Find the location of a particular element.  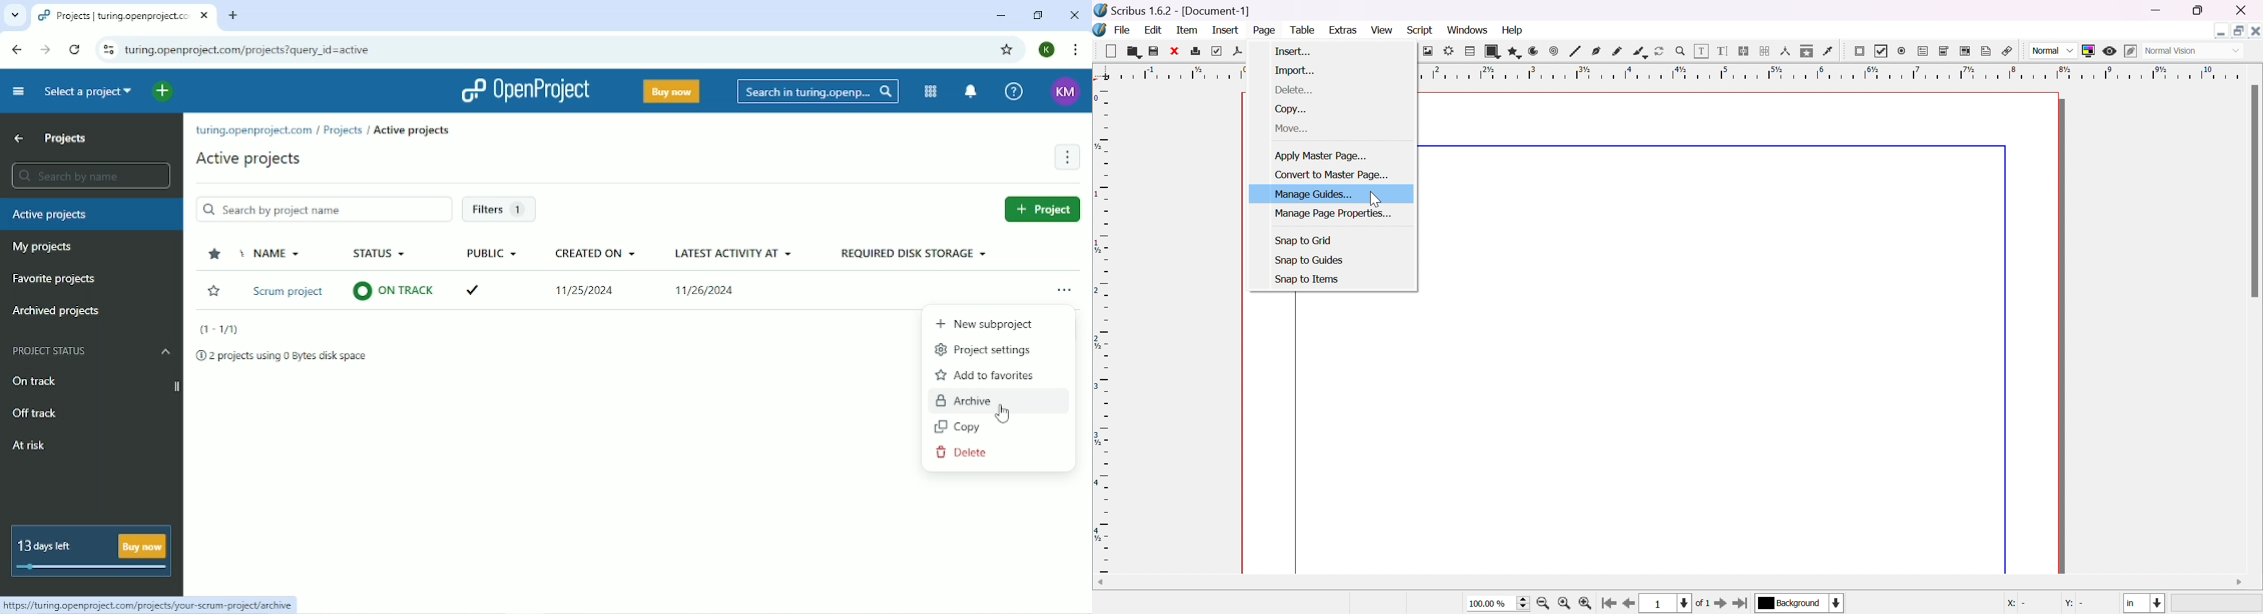

line is located at coordinates (1578, 52).